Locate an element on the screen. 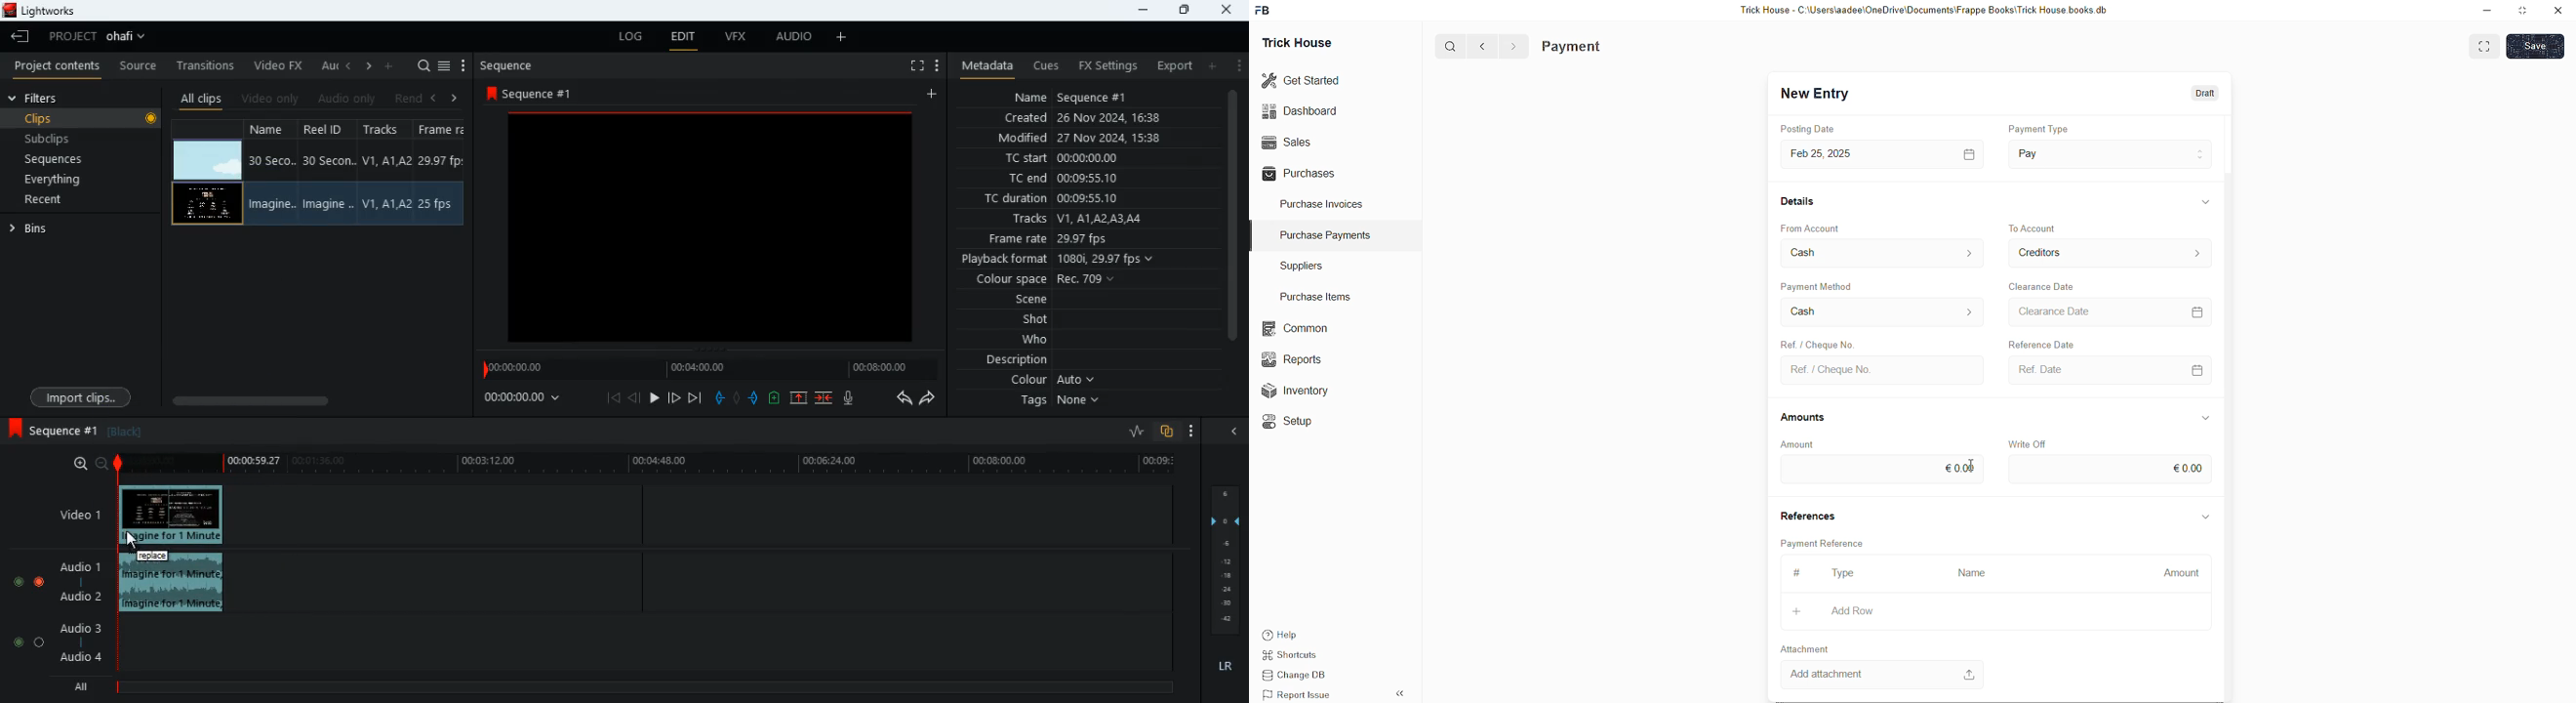  black is located at coordinates (133, 430).